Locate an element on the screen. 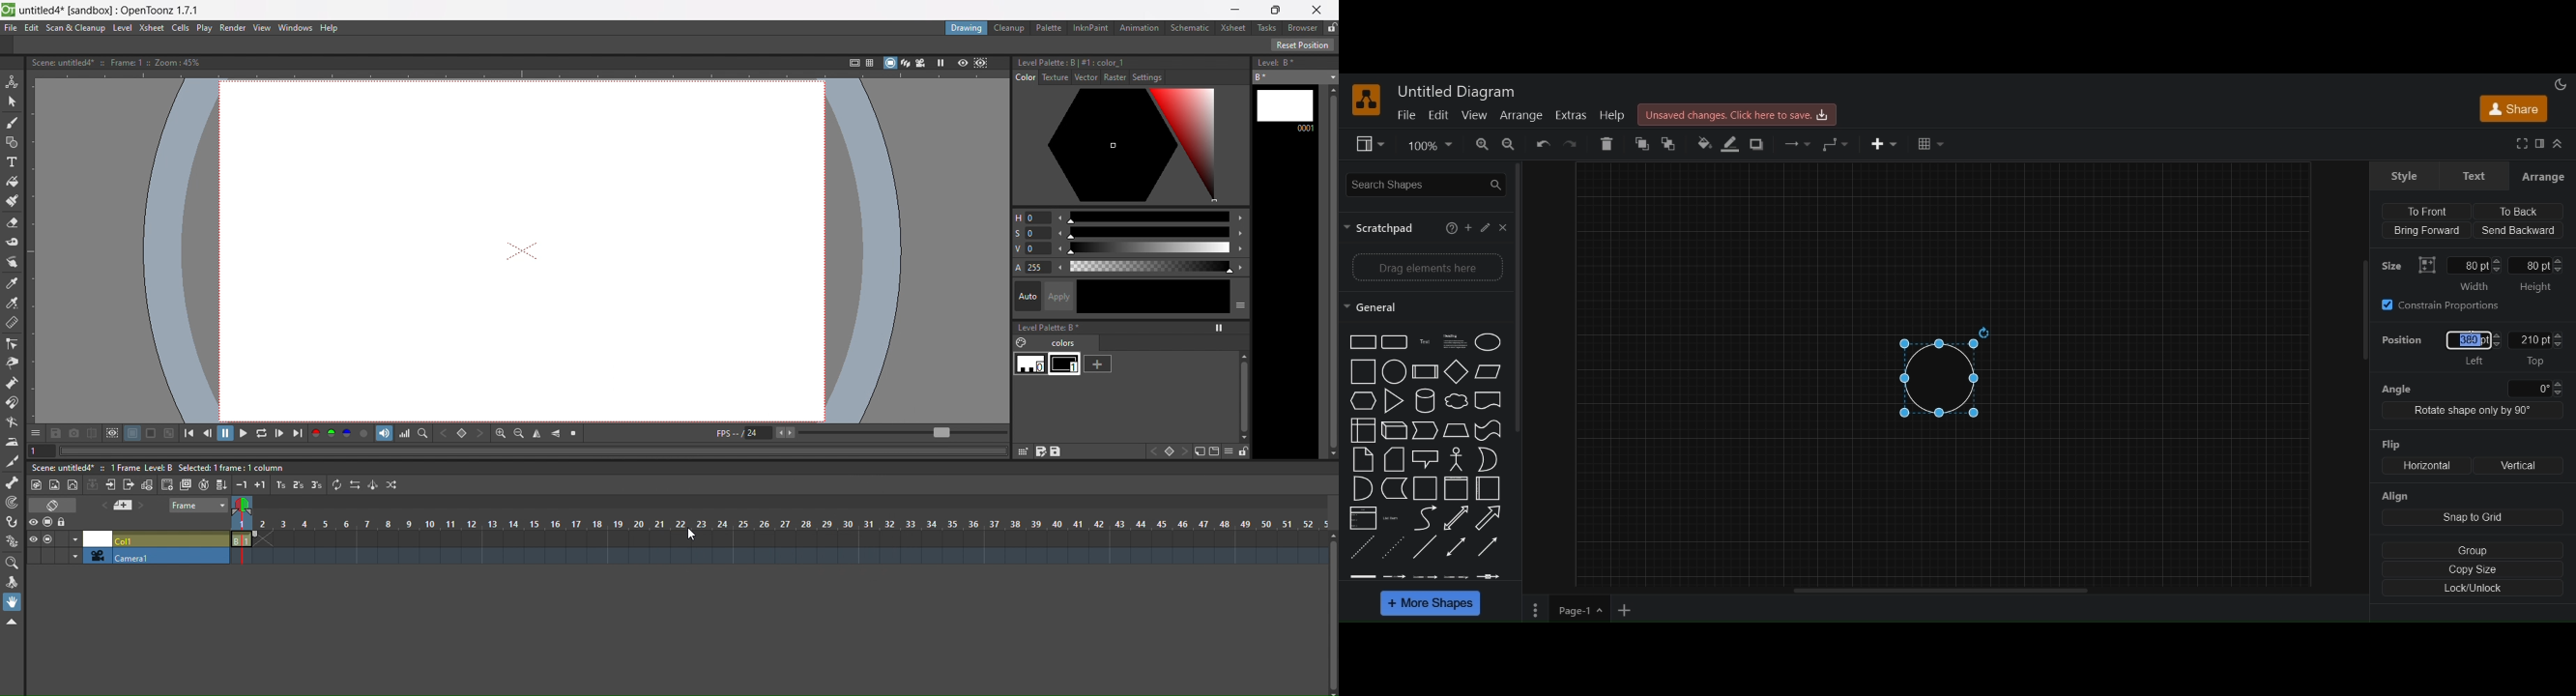  delete is located at coordinates (1608, 143).